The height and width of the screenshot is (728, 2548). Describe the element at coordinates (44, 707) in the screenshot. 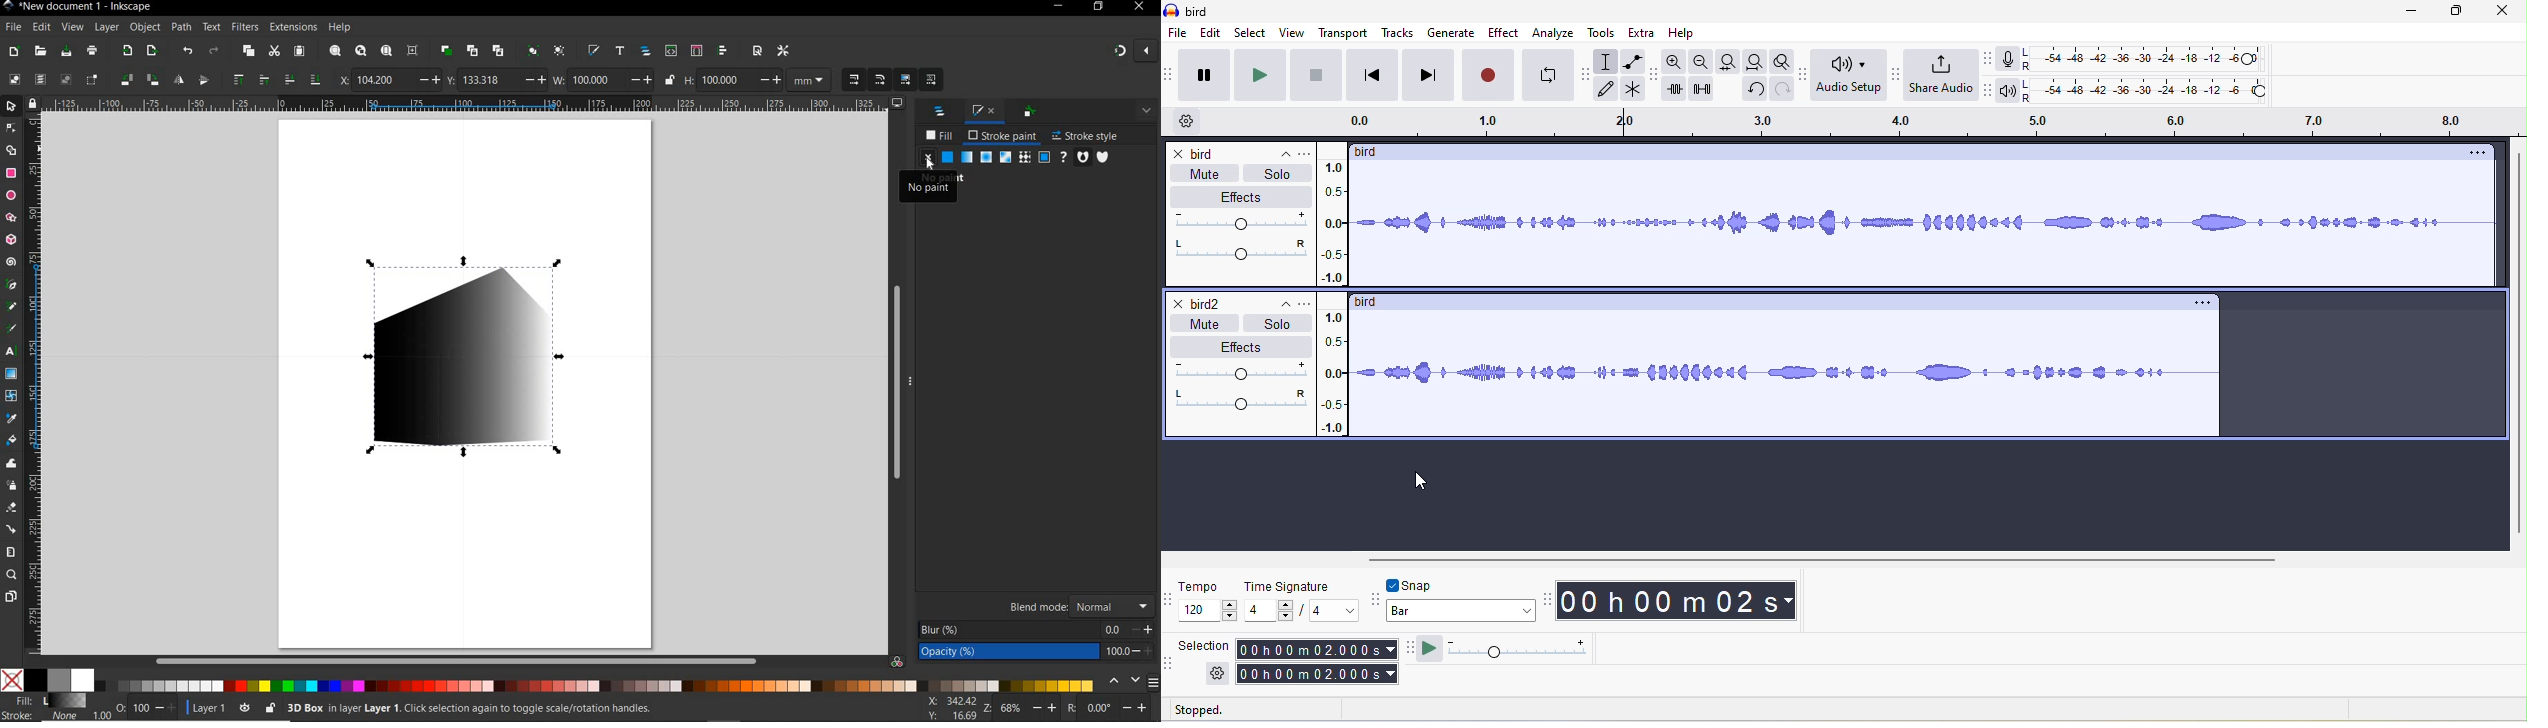

I see `FILL & STROKE` at that location.